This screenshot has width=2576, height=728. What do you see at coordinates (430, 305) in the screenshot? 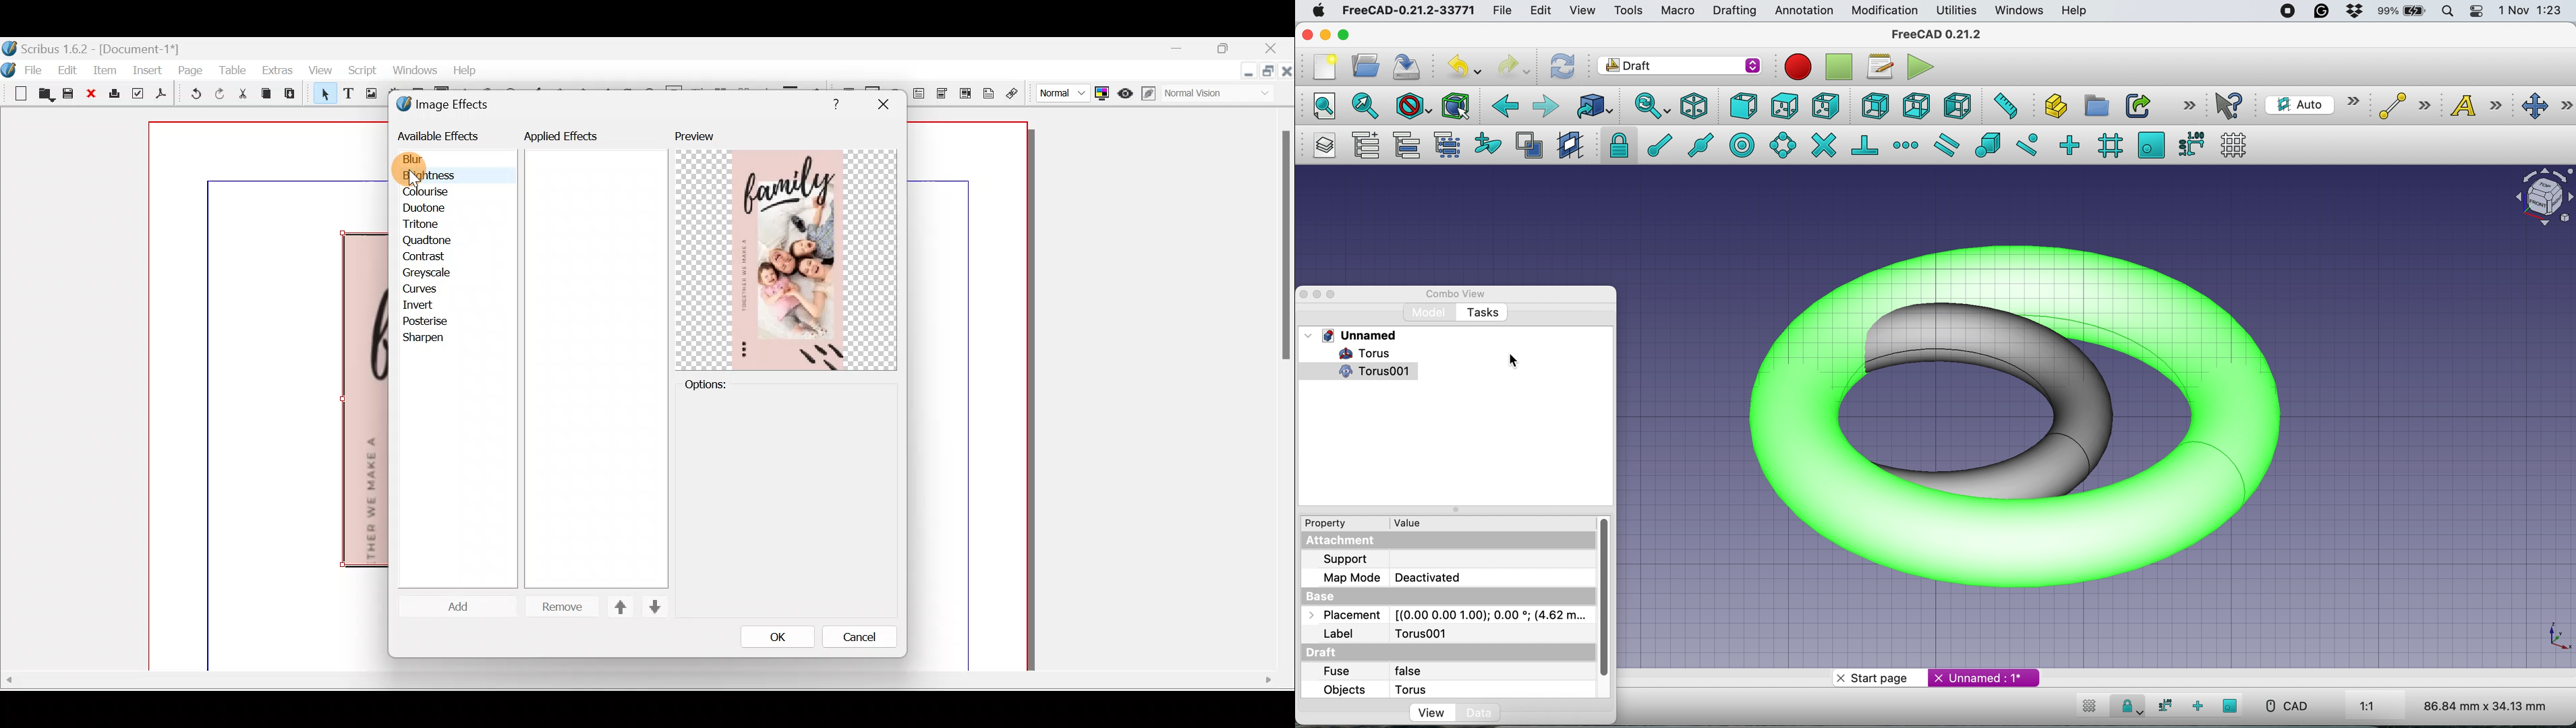
I see `Invert` at bounding box center [430, 305].